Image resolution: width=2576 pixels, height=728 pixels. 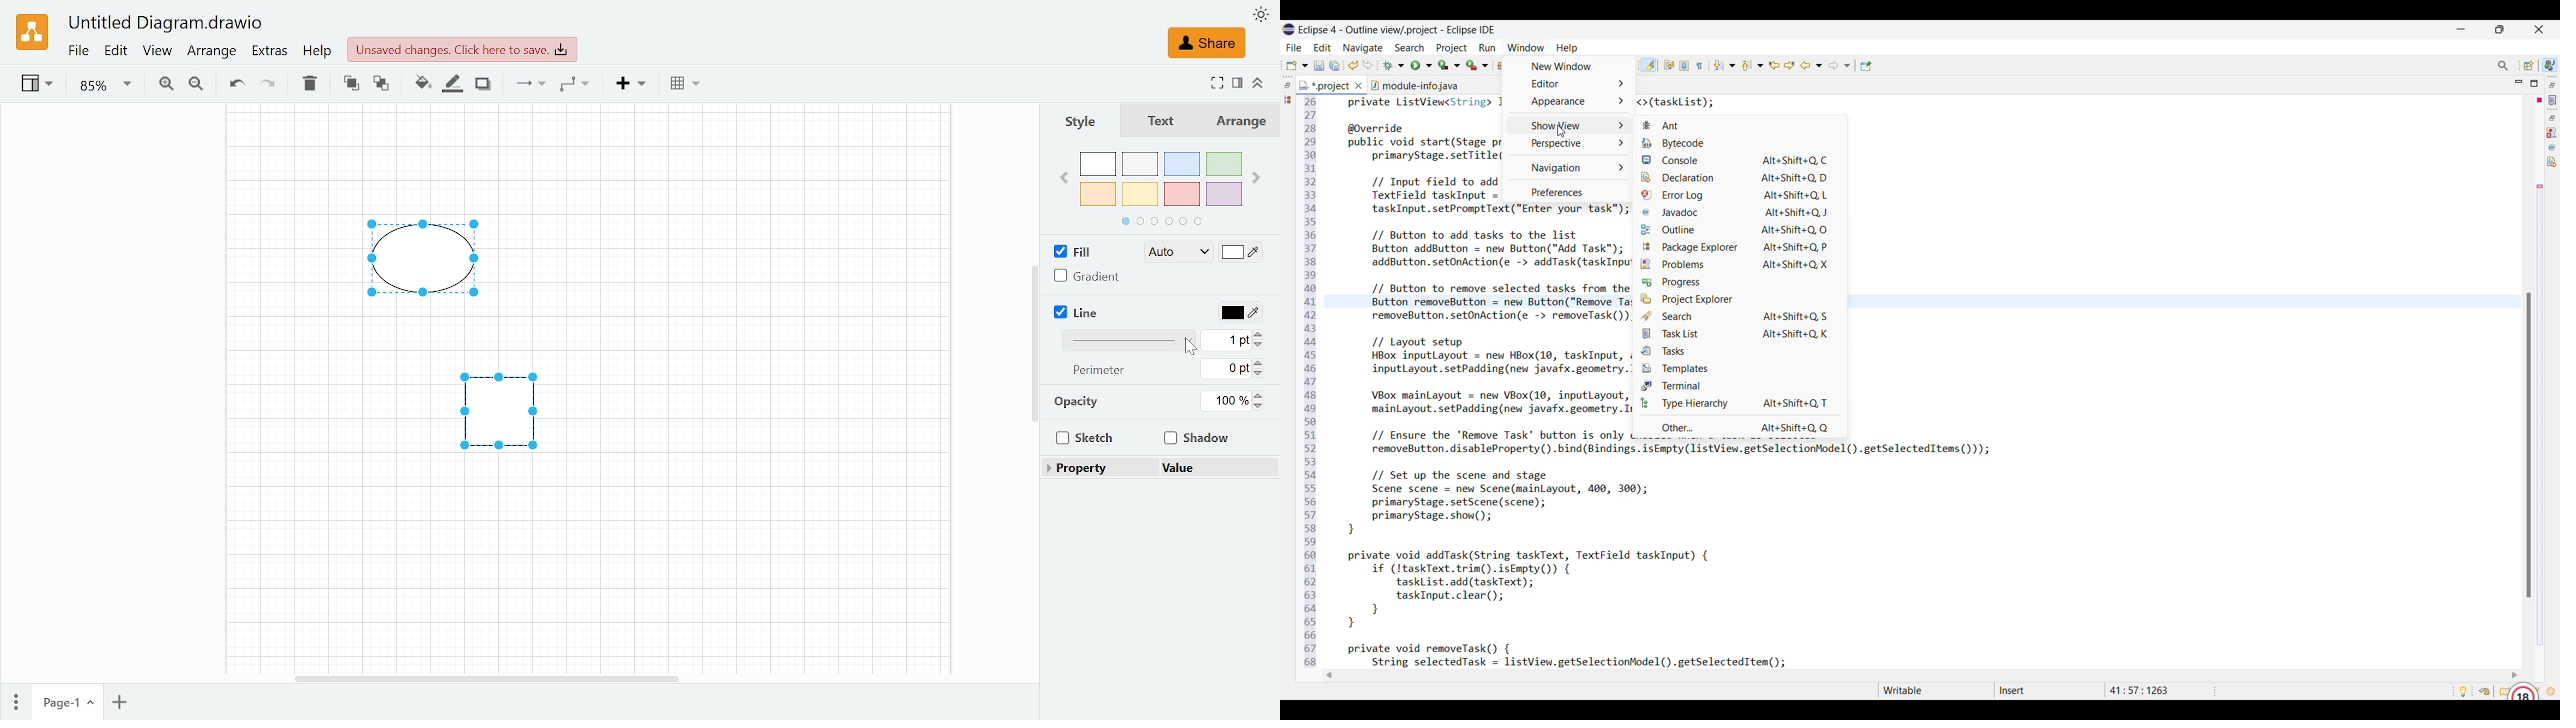 I want to click on Toggle word wrap, so click(x=1669, y=65).